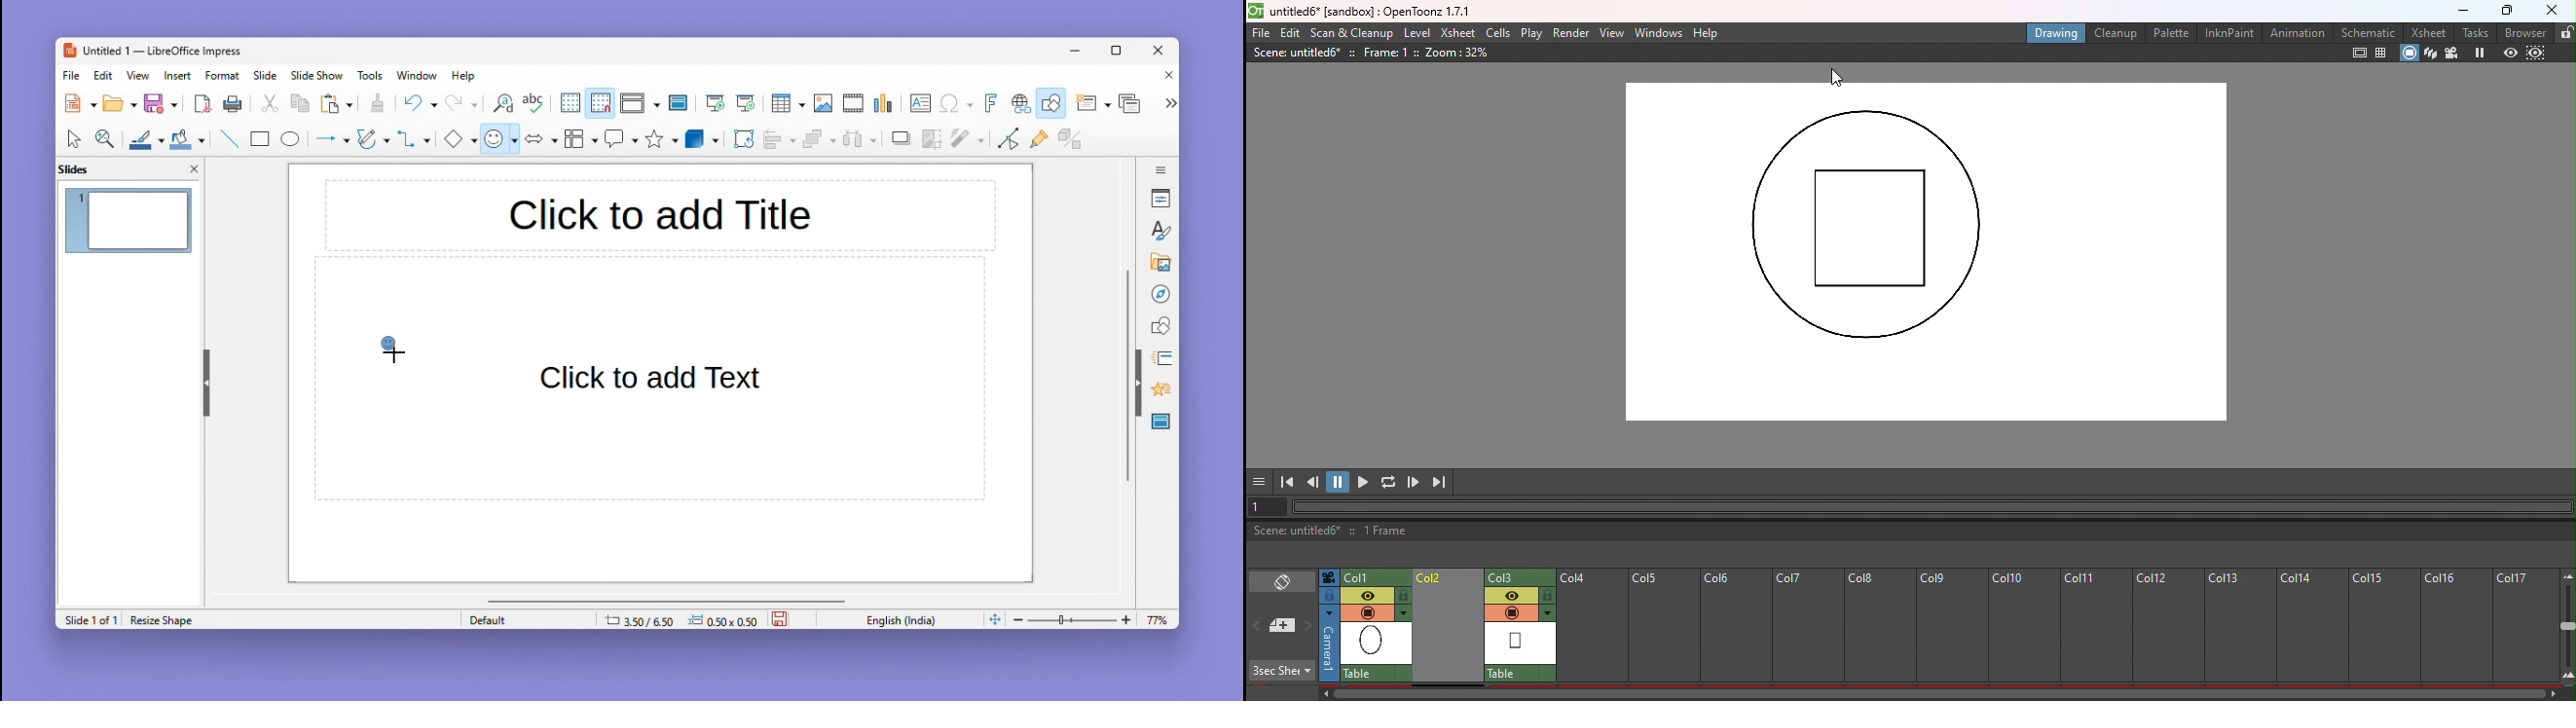 This screenshot has height=728, width=2576. What do you see at coordinates (373, 141) in the screenshot?
I see `pencil` at bounding box center [373, 141].